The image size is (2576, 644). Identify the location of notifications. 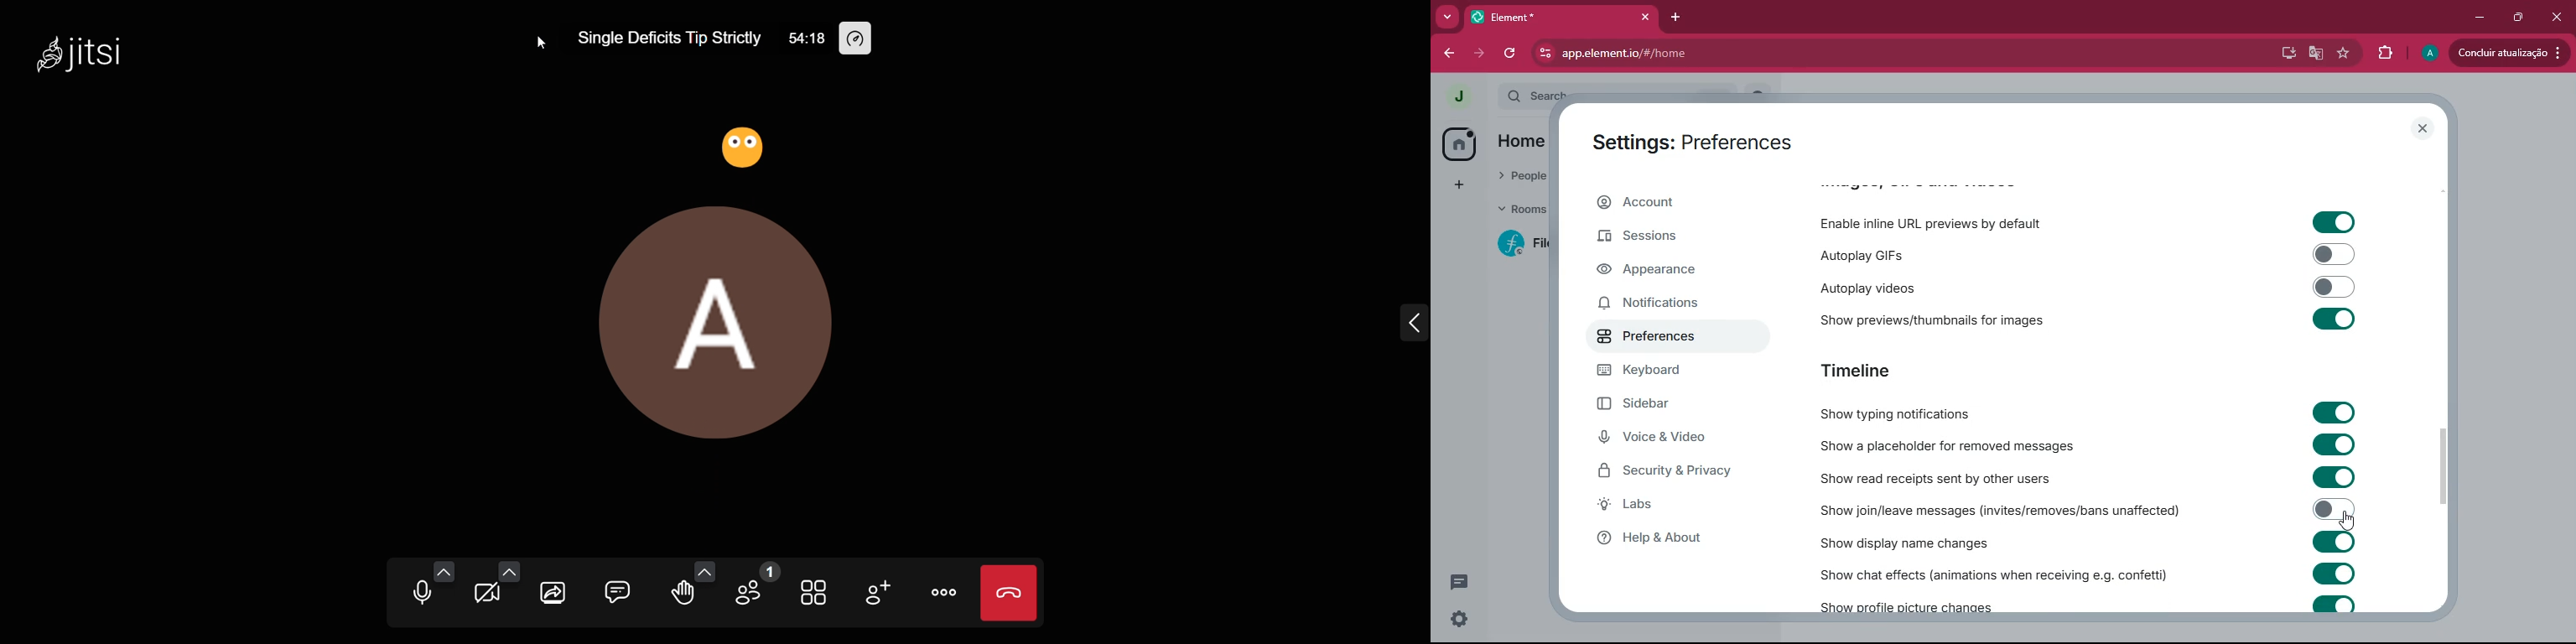
(1661, 304).